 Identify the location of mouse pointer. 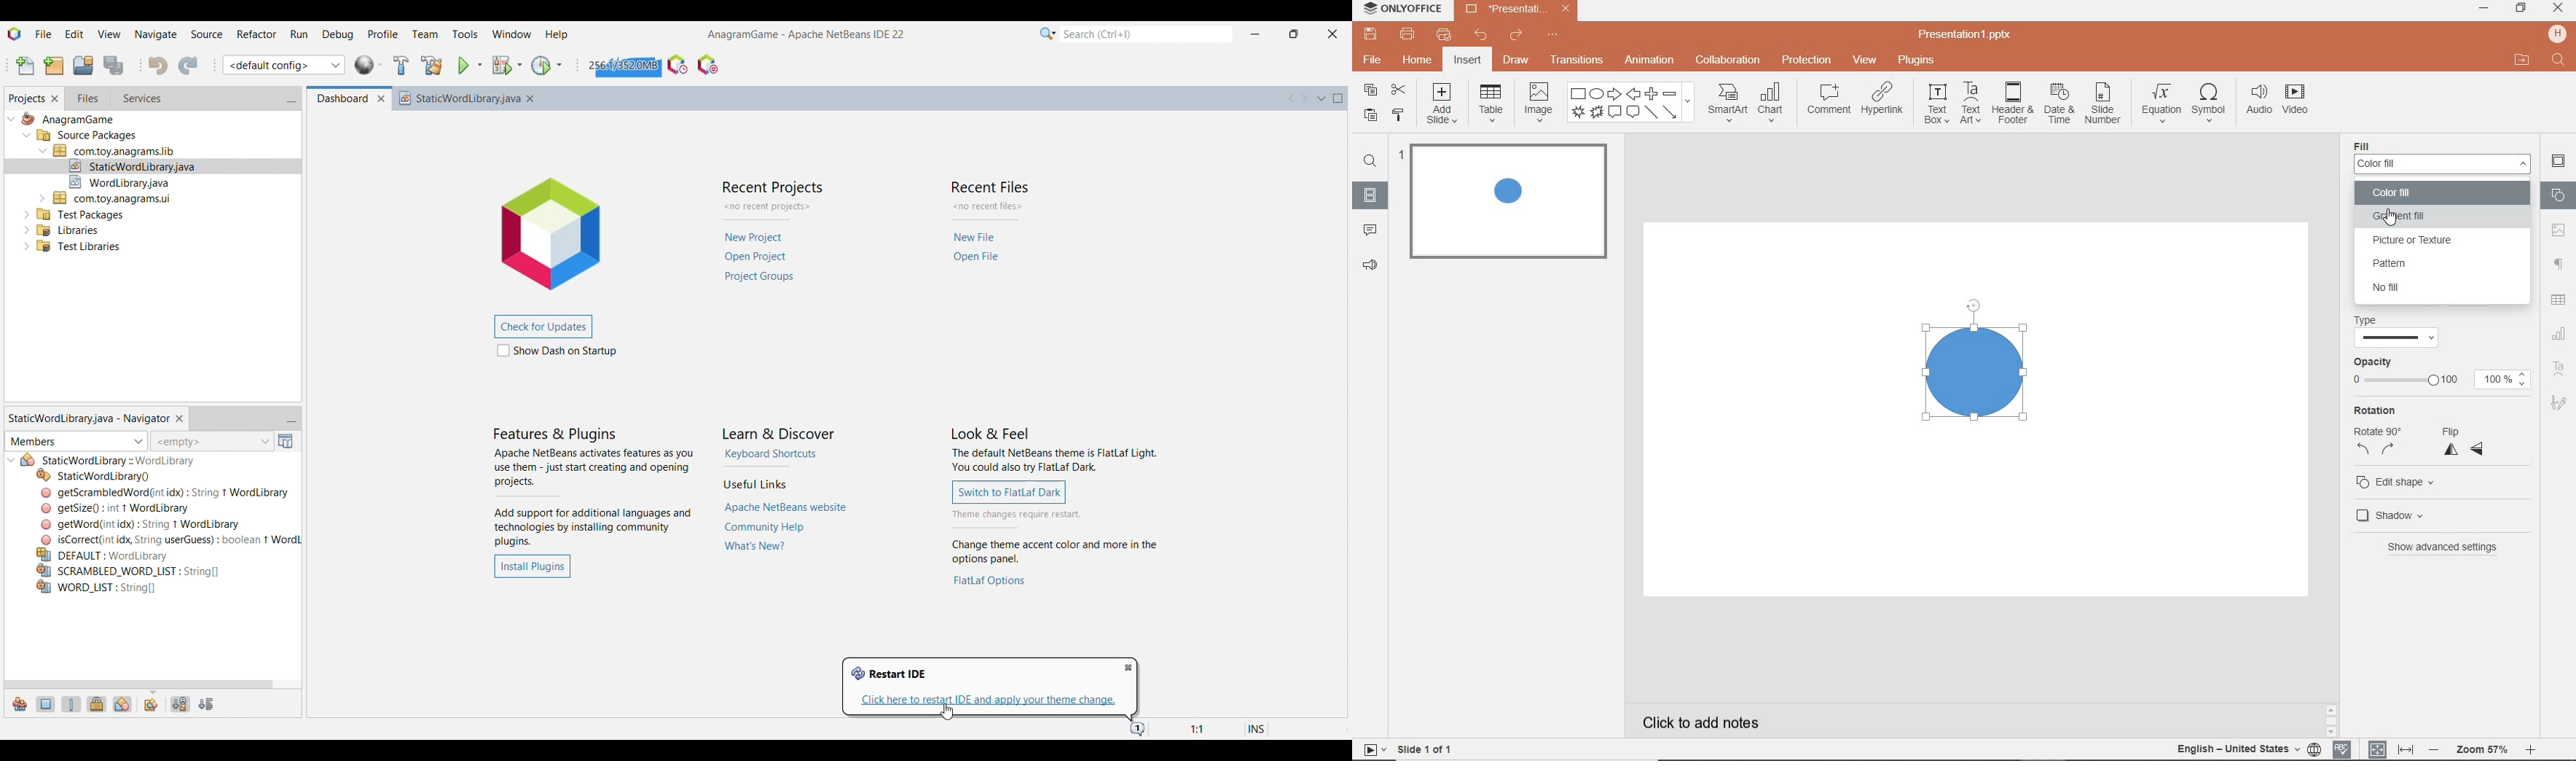
(2392, 220).